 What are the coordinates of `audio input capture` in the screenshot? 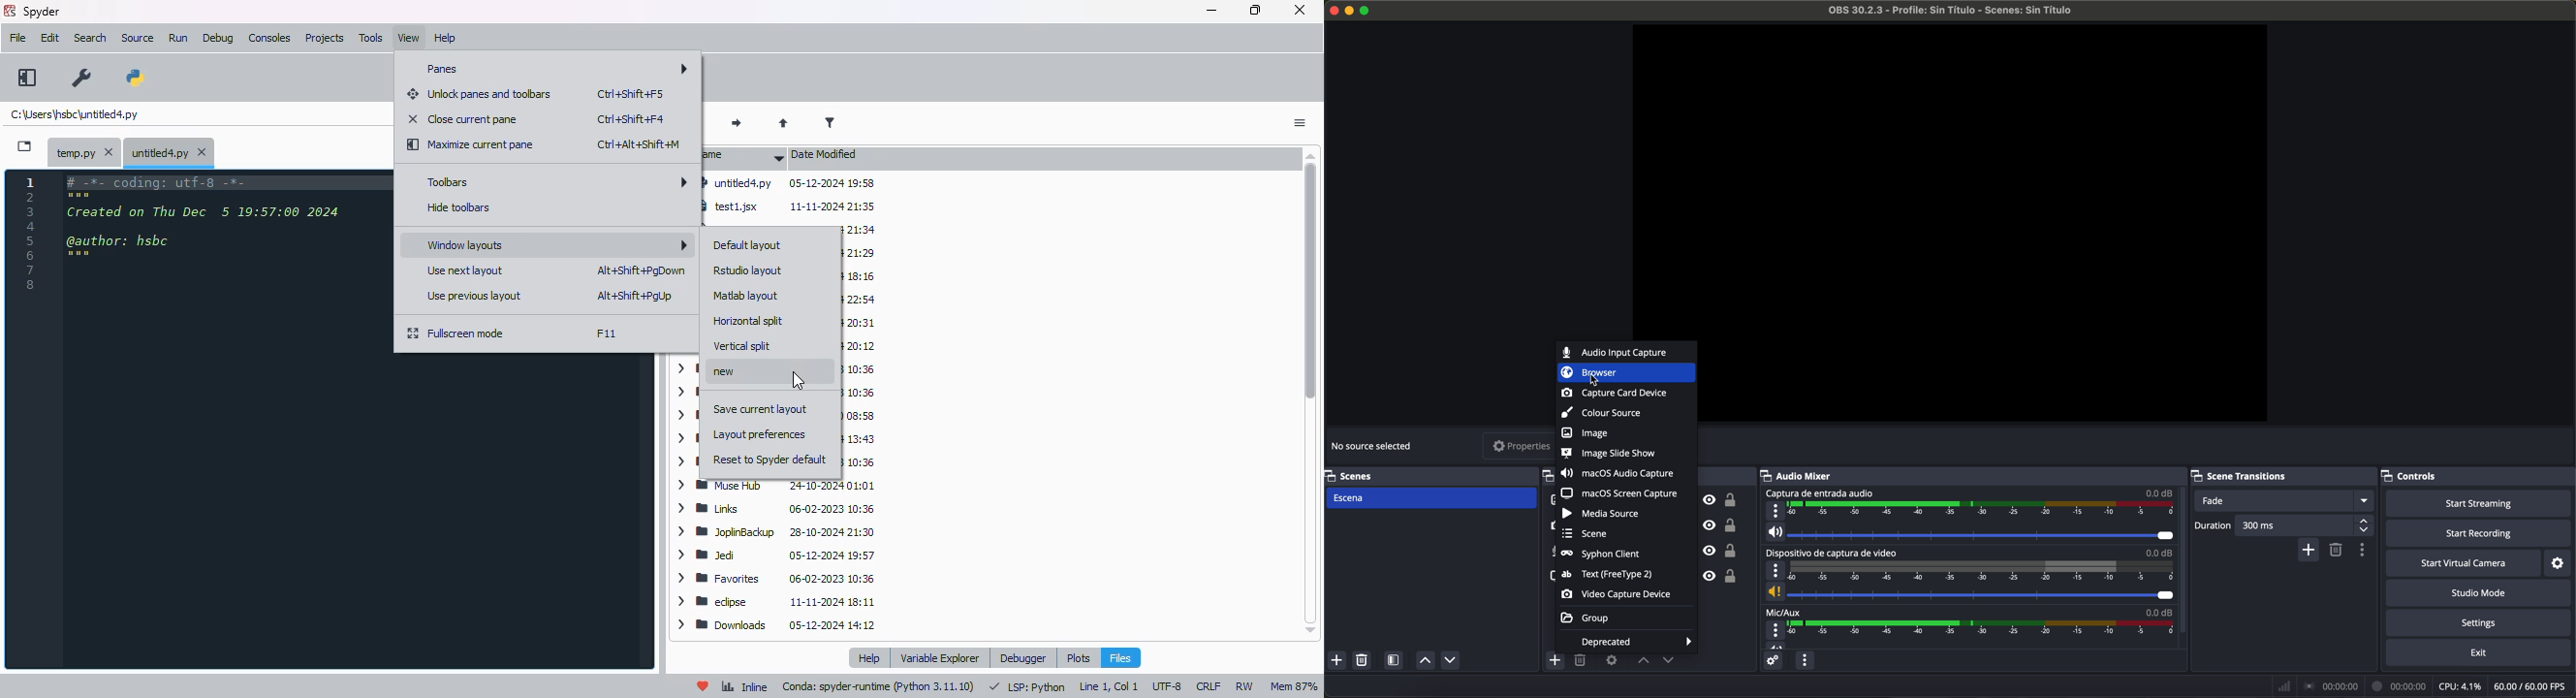 It's located at (1820, 493).